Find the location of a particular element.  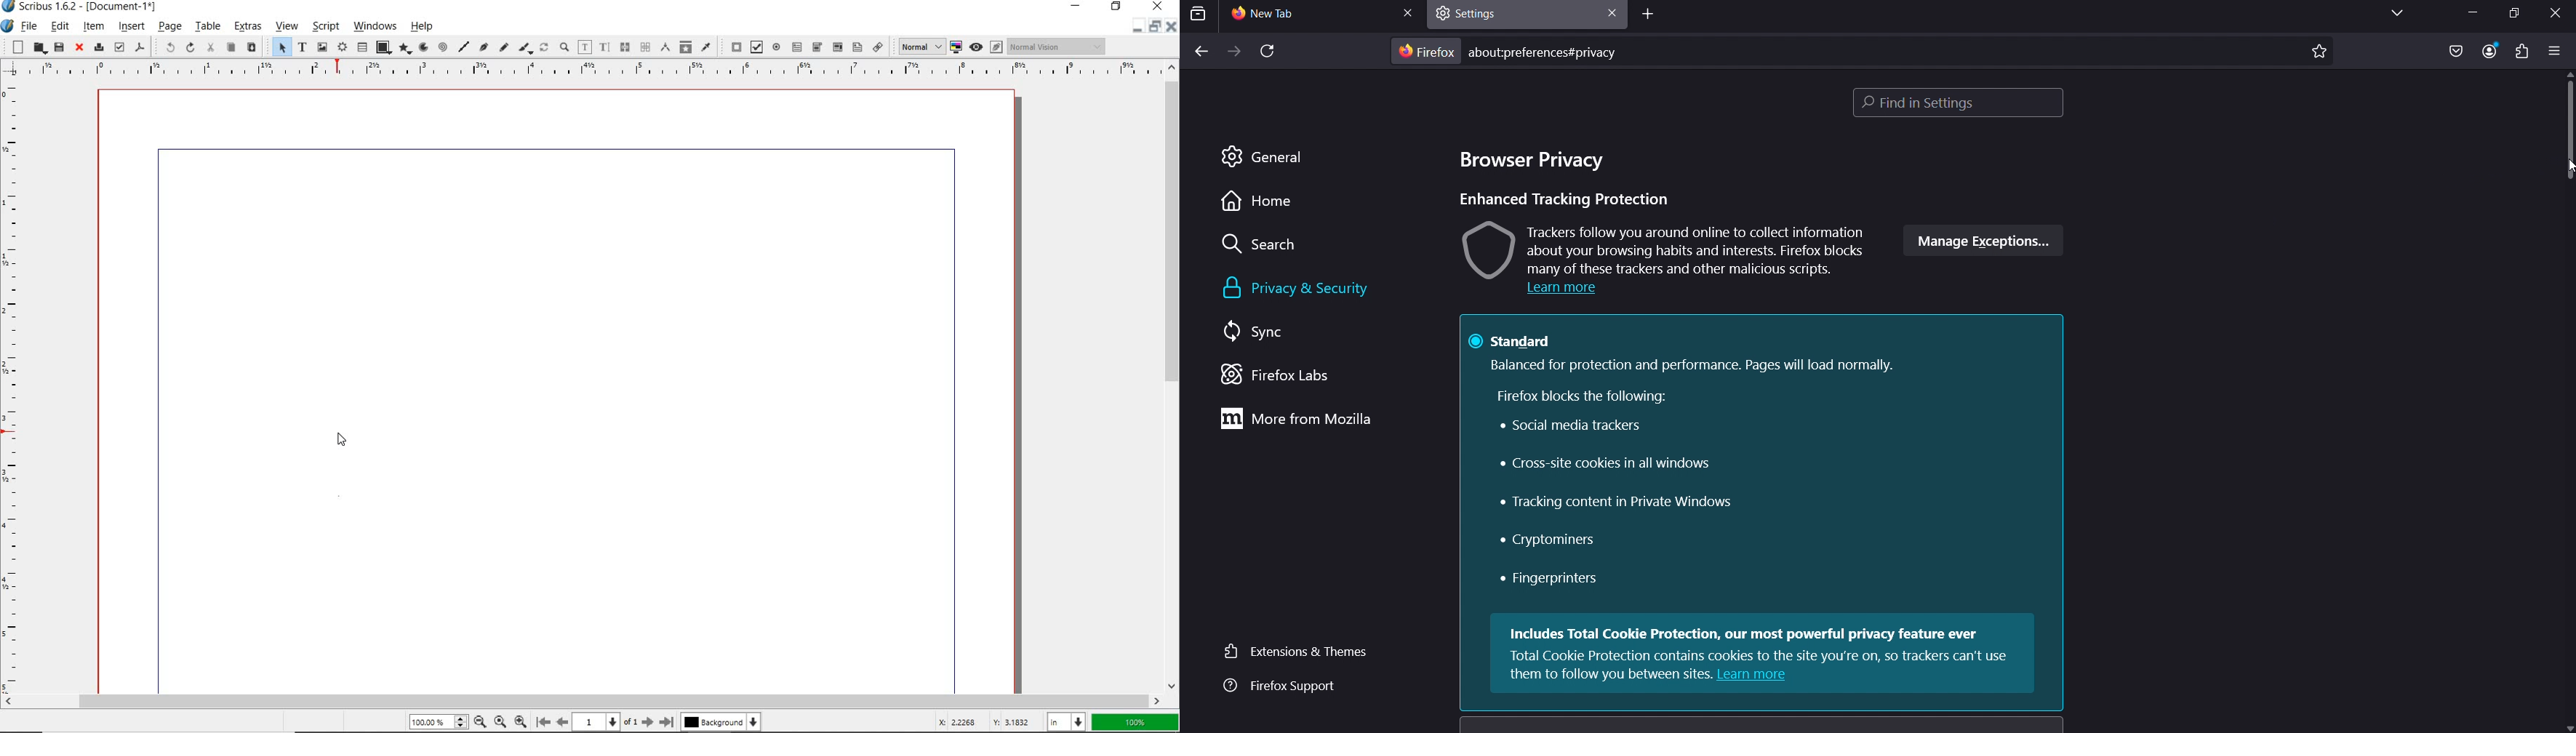

freehand line is located at coordinates (502, 48).